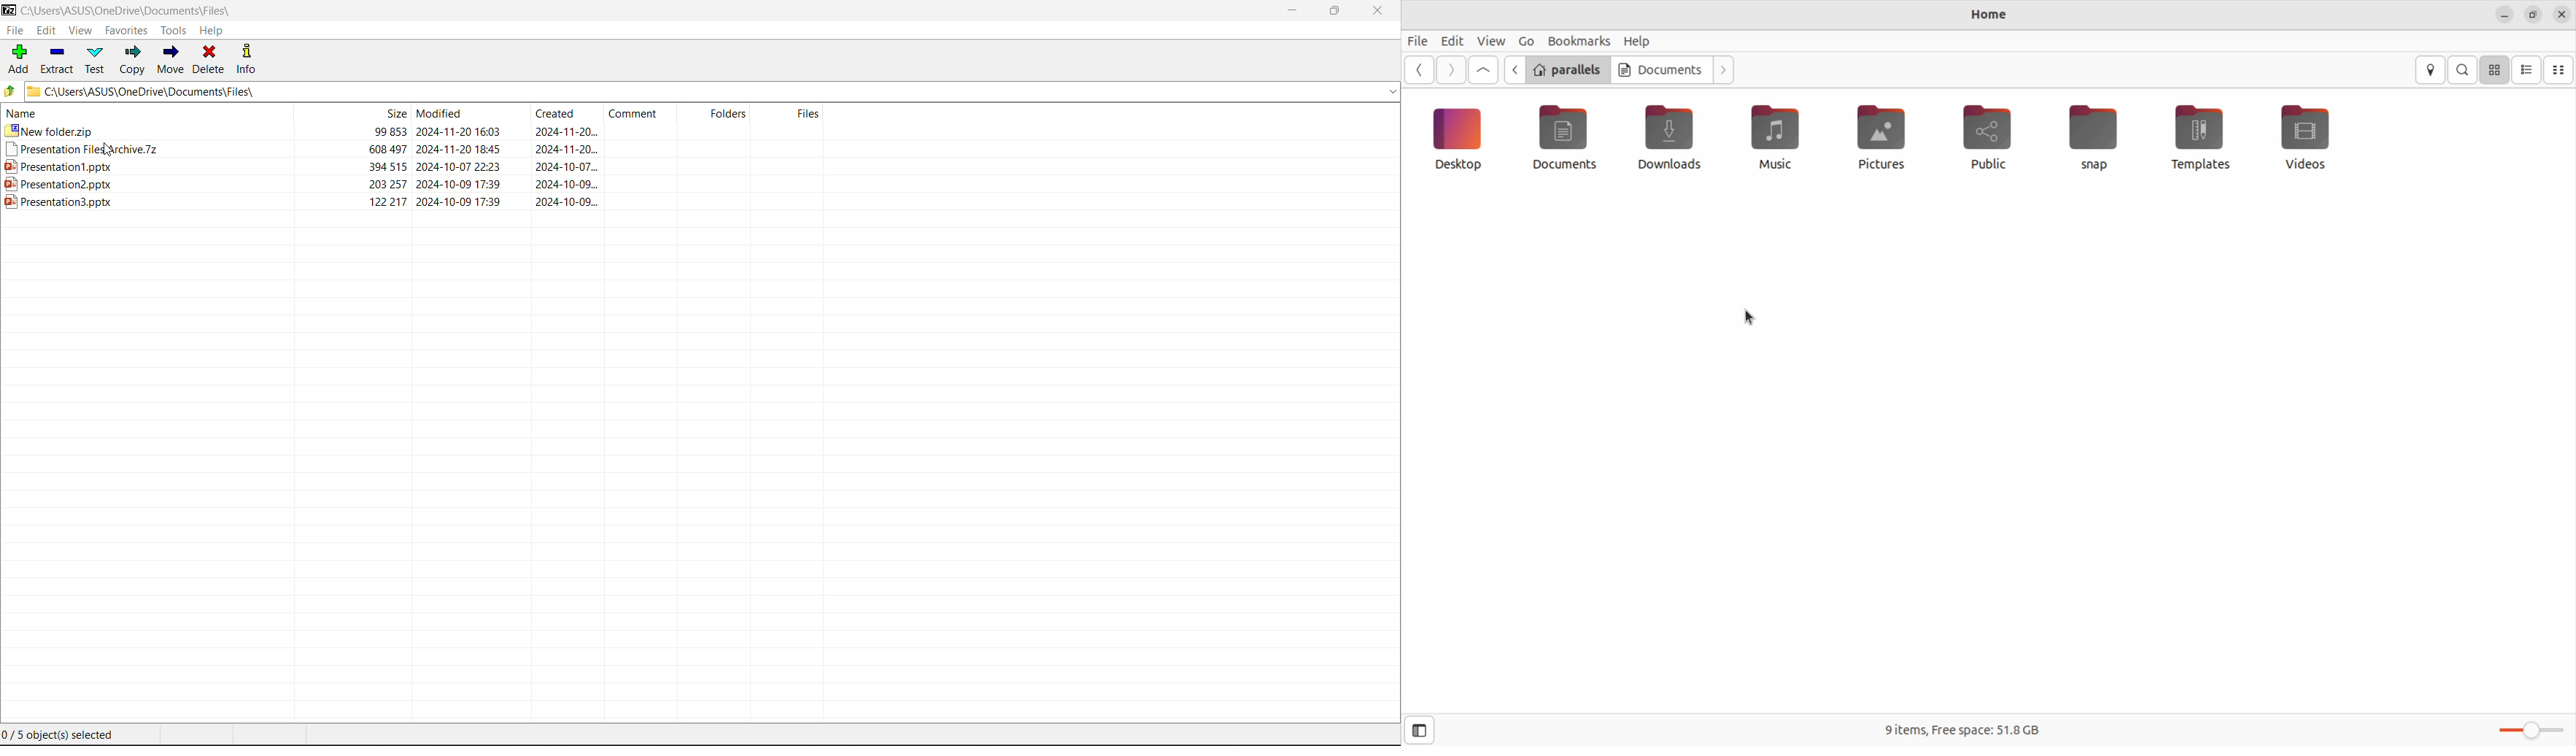  What do you see at coordinates (1293, 9) in the screenshot?
I see `Minimize` at bounding box center [1293, 9].